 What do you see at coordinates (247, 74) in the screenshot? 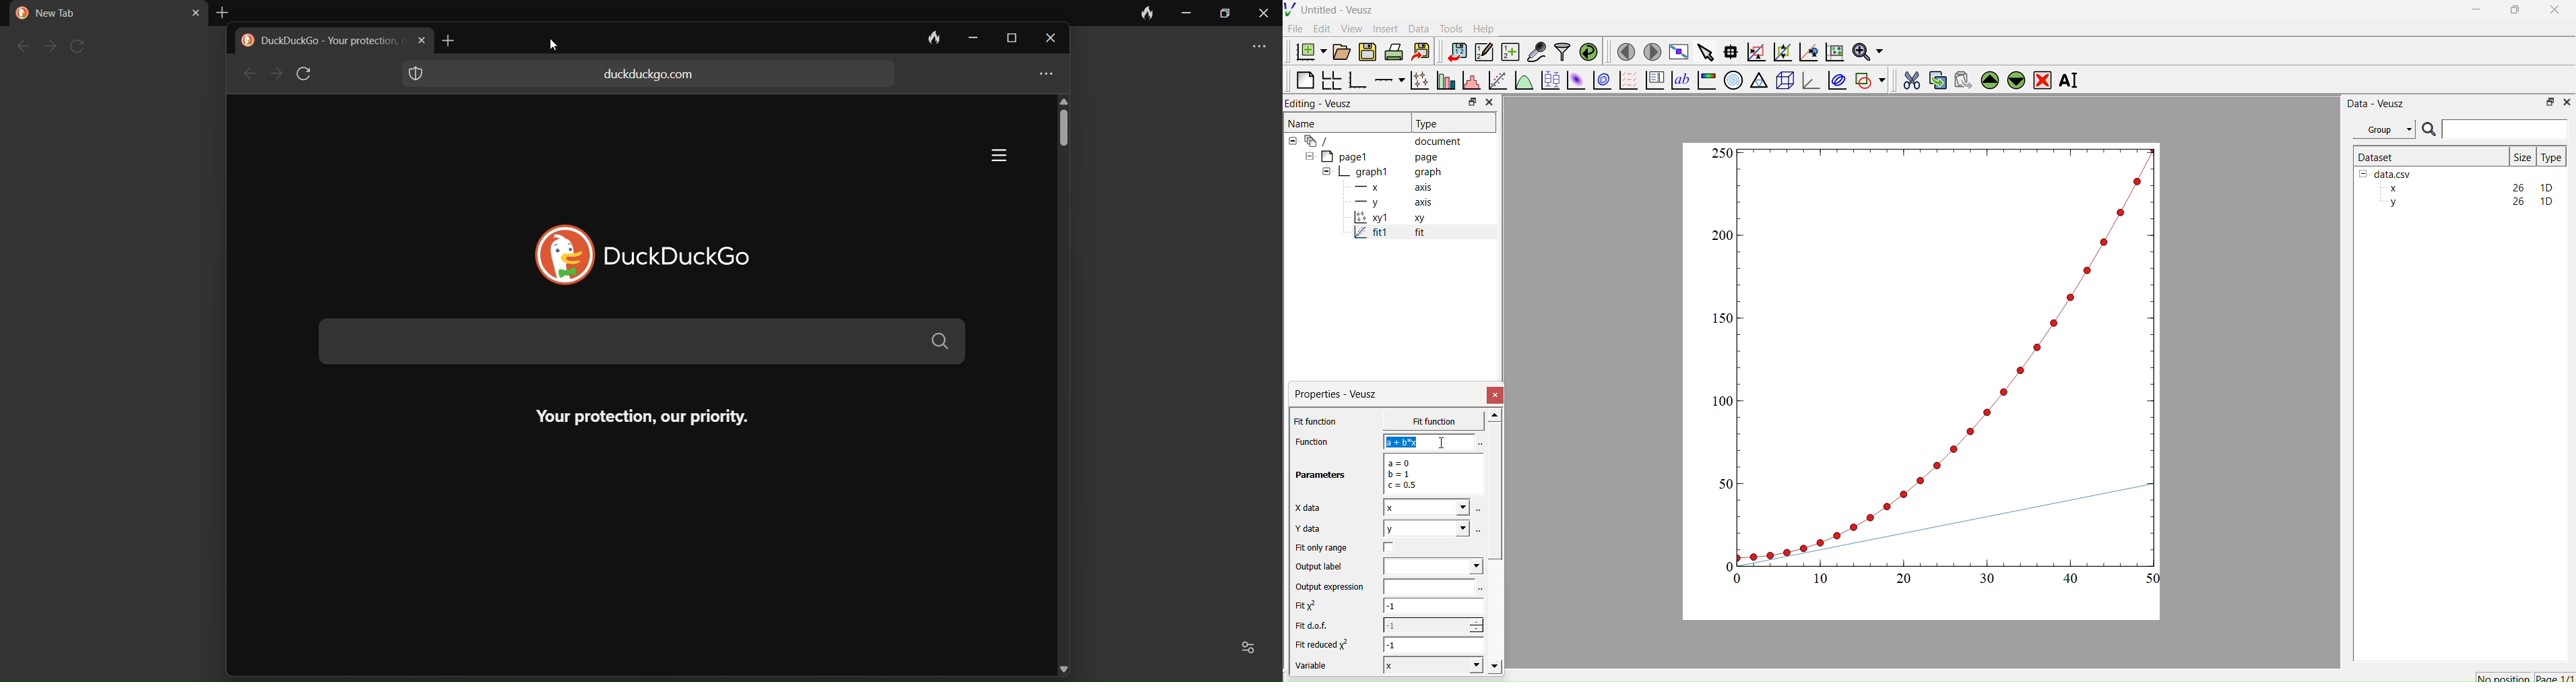
I see `back` at bounding box center [247, 74].